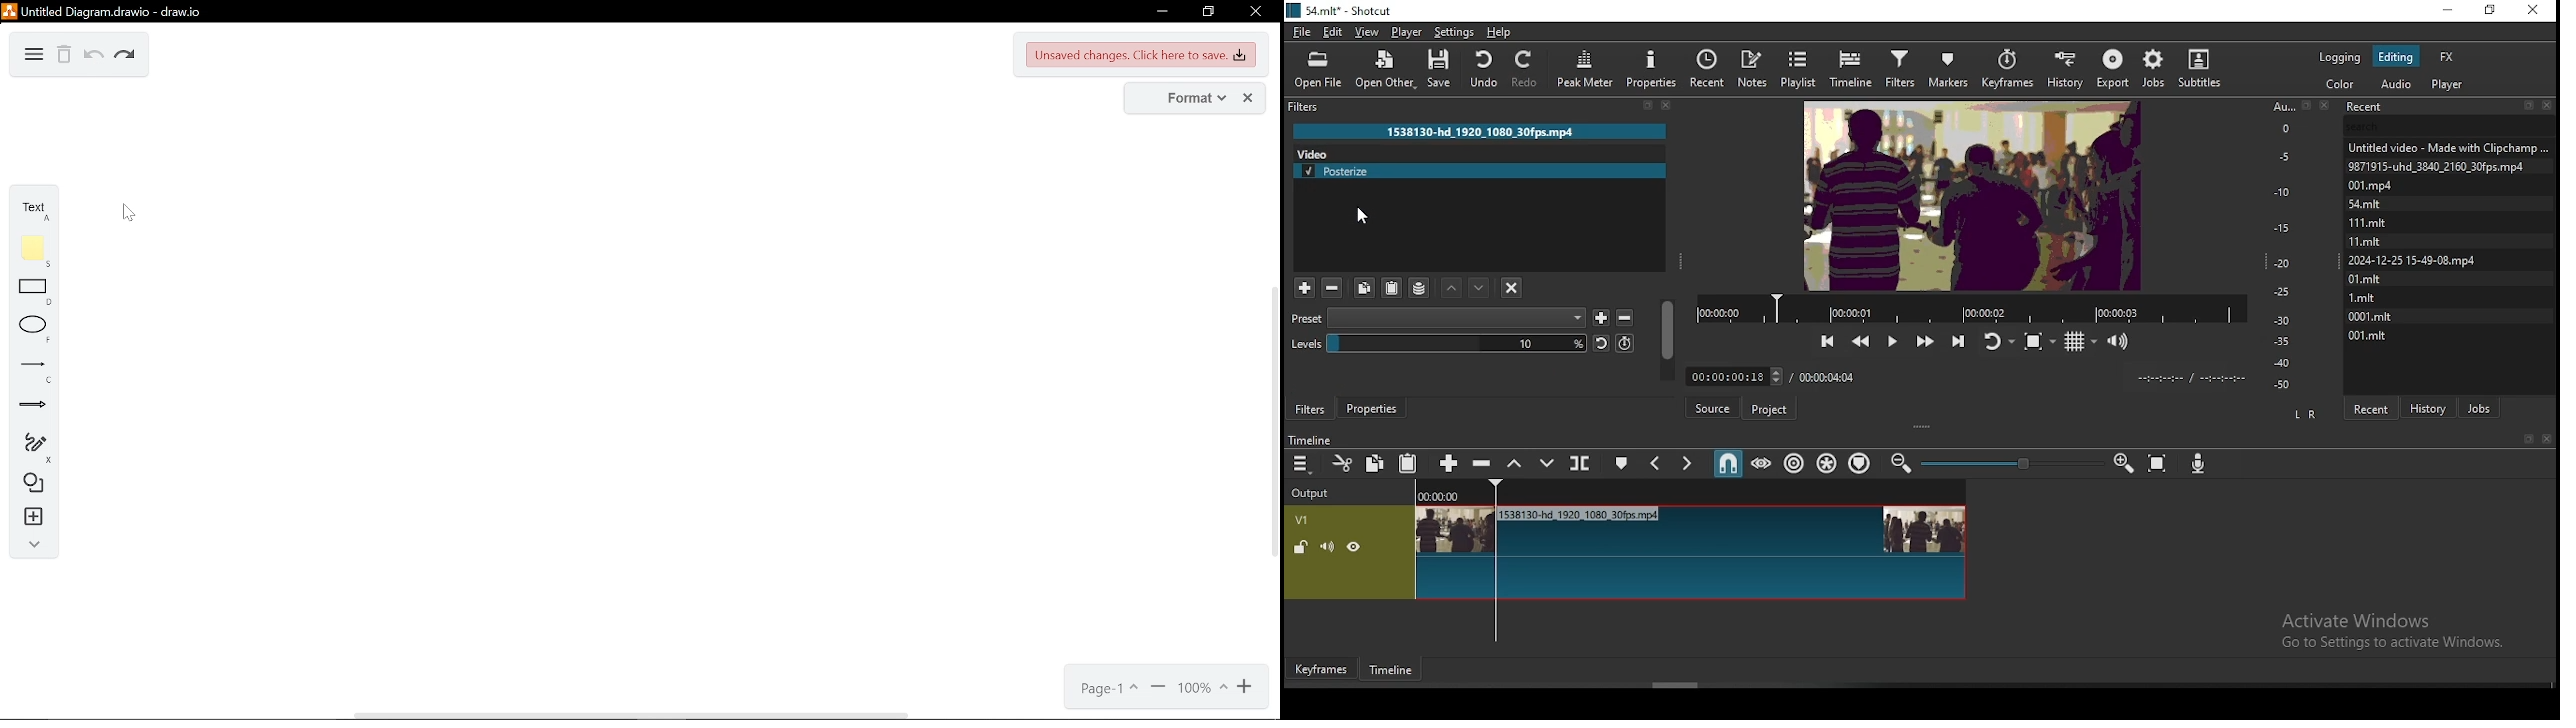  What do you see at coordinates (1448, 464) in the screenshot?
I see `append` at bounding box center [1448, 464].